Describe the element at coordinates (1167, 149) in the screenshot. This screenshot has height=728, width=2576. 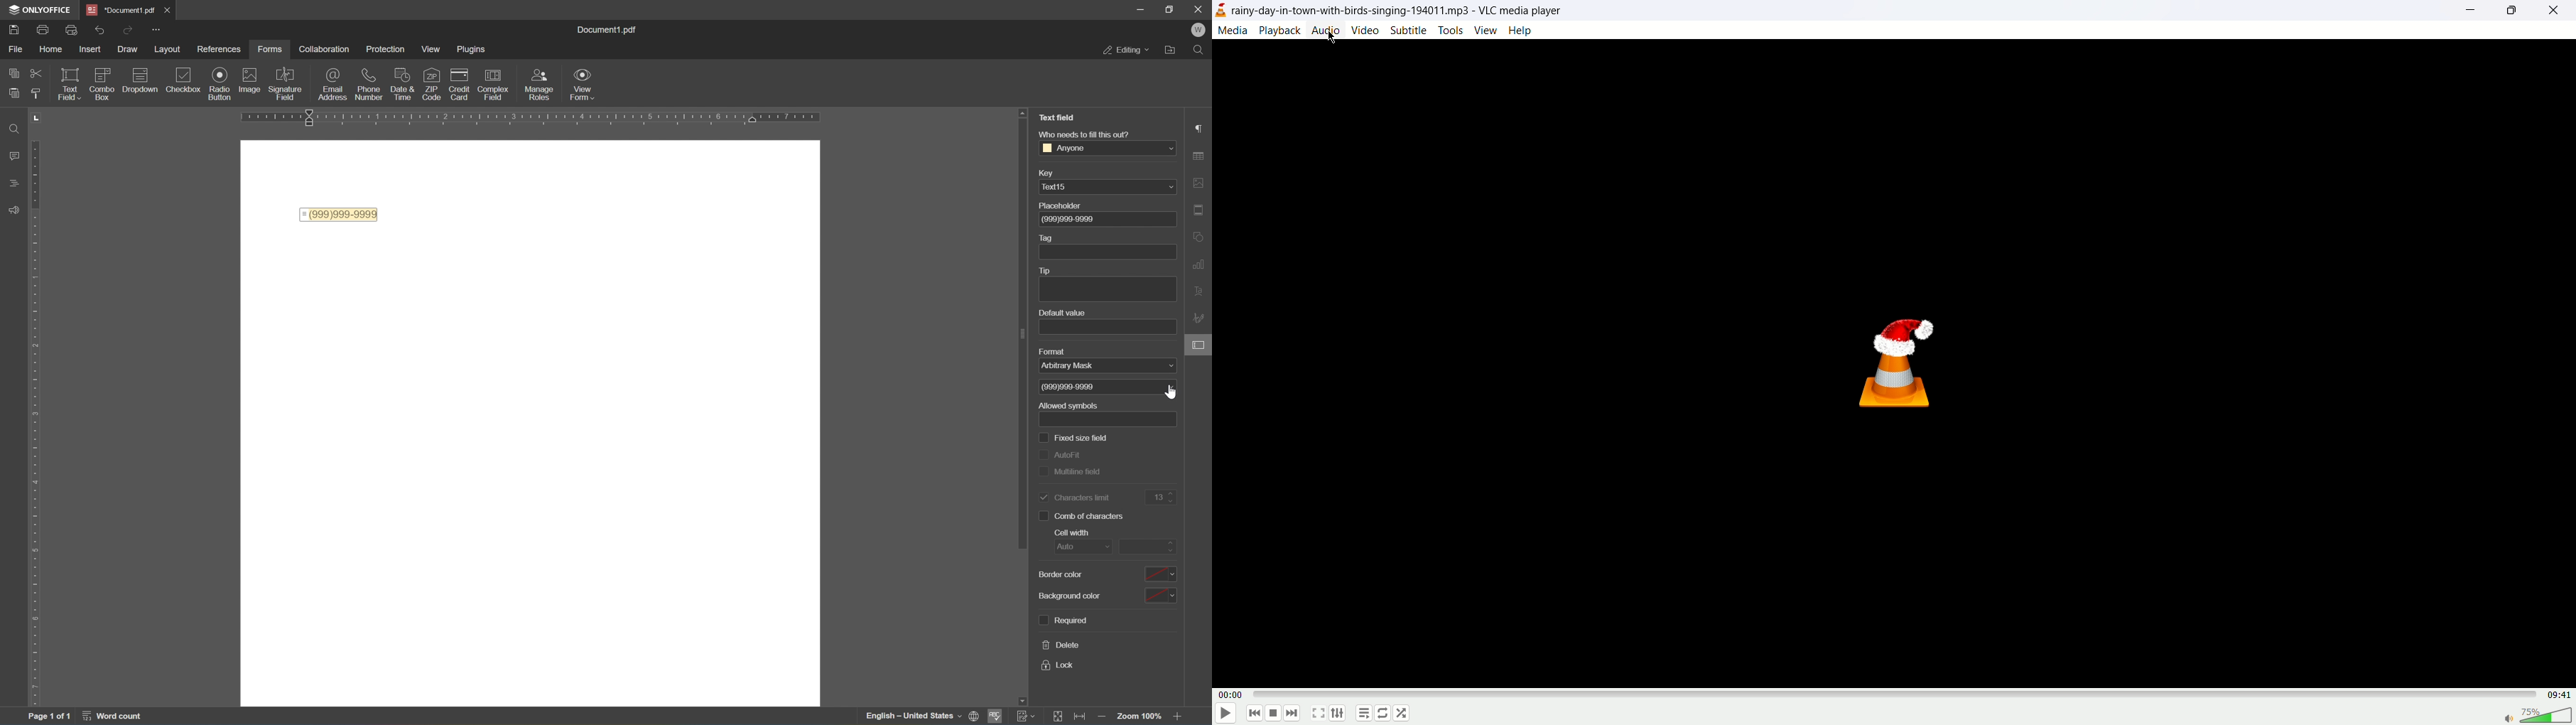
I see `drop down` at that location.